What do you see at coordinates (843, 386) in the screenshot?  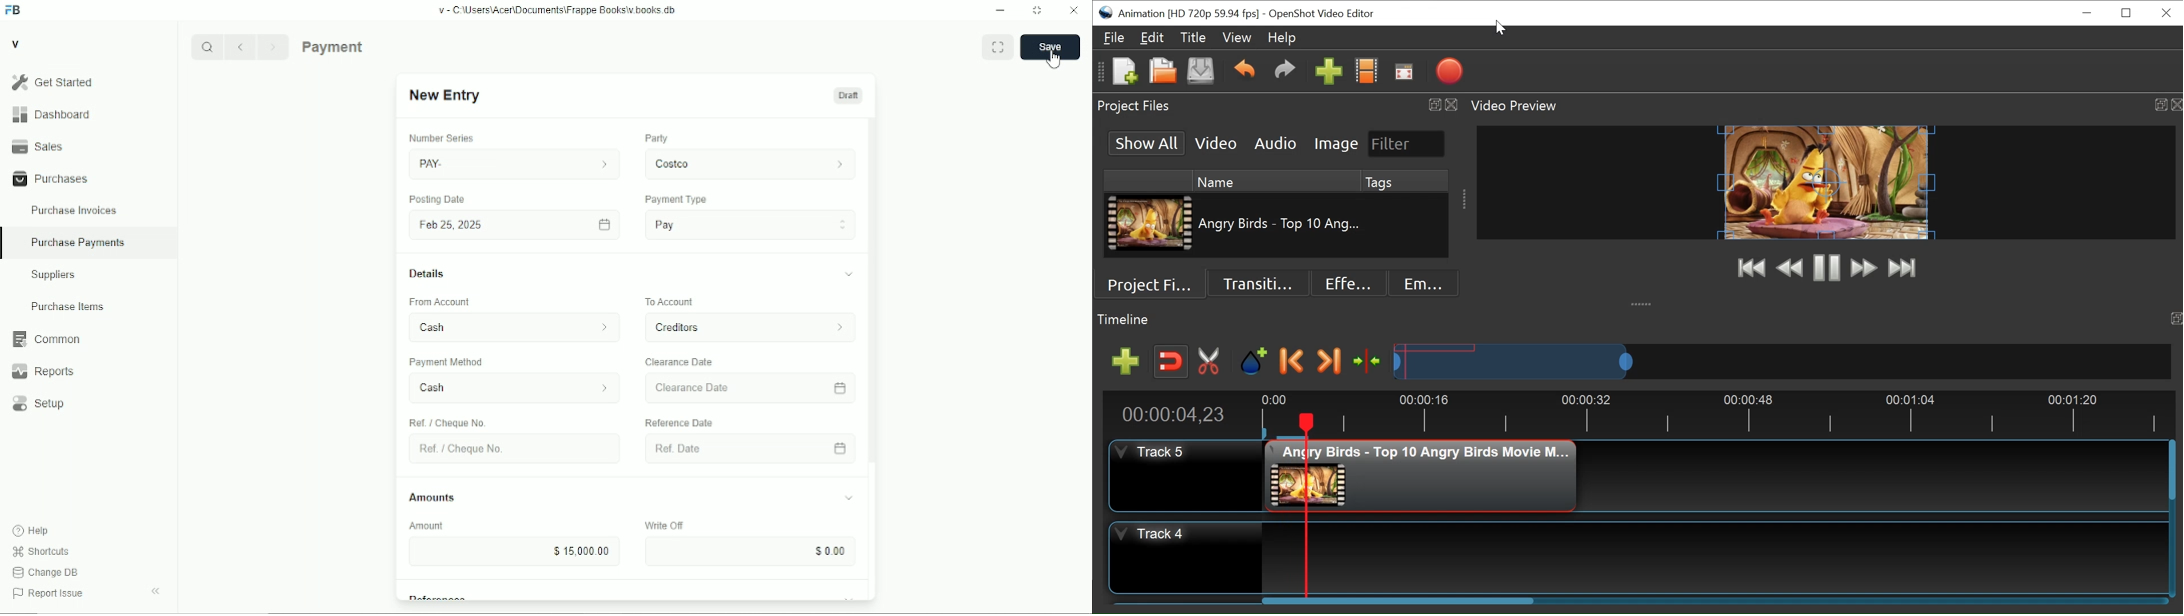 I see `calender` at bounding box center [843, 386].